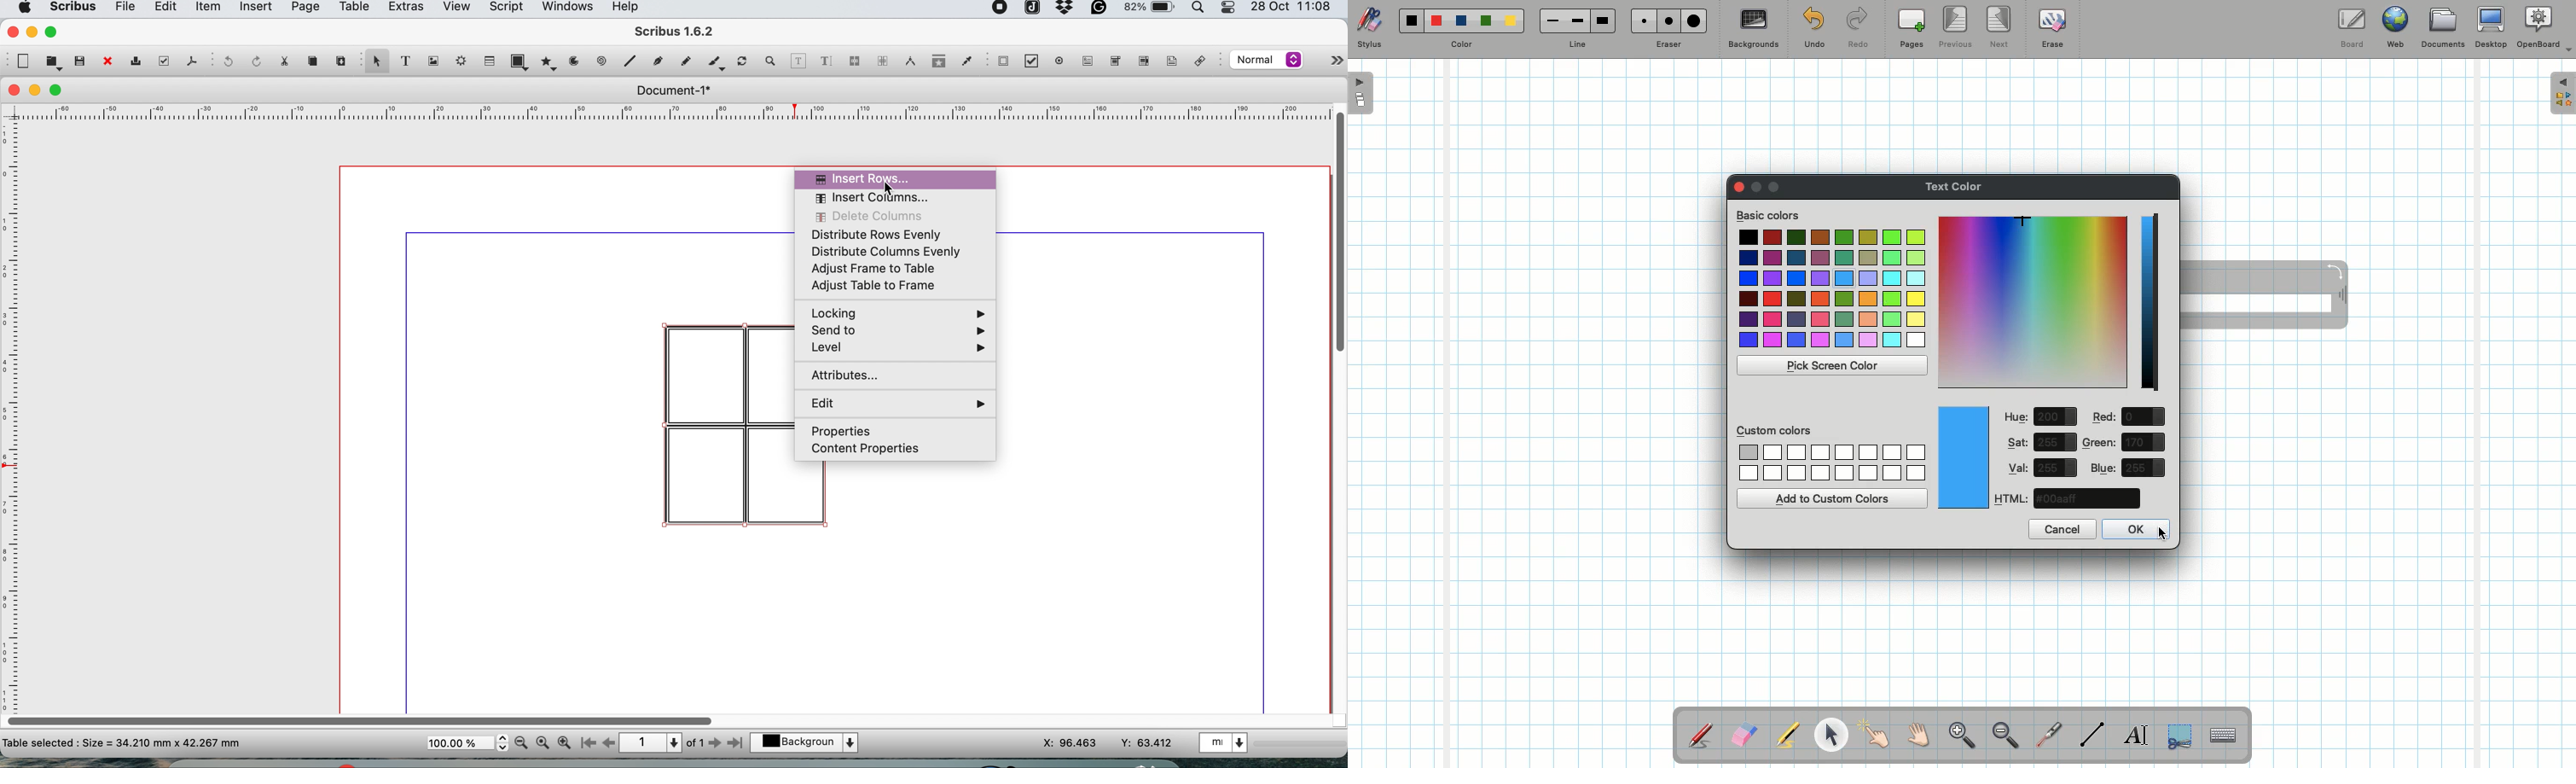  Describe the element at coordinates (59, 90) in the screenshot. I see `maximise` at that location.